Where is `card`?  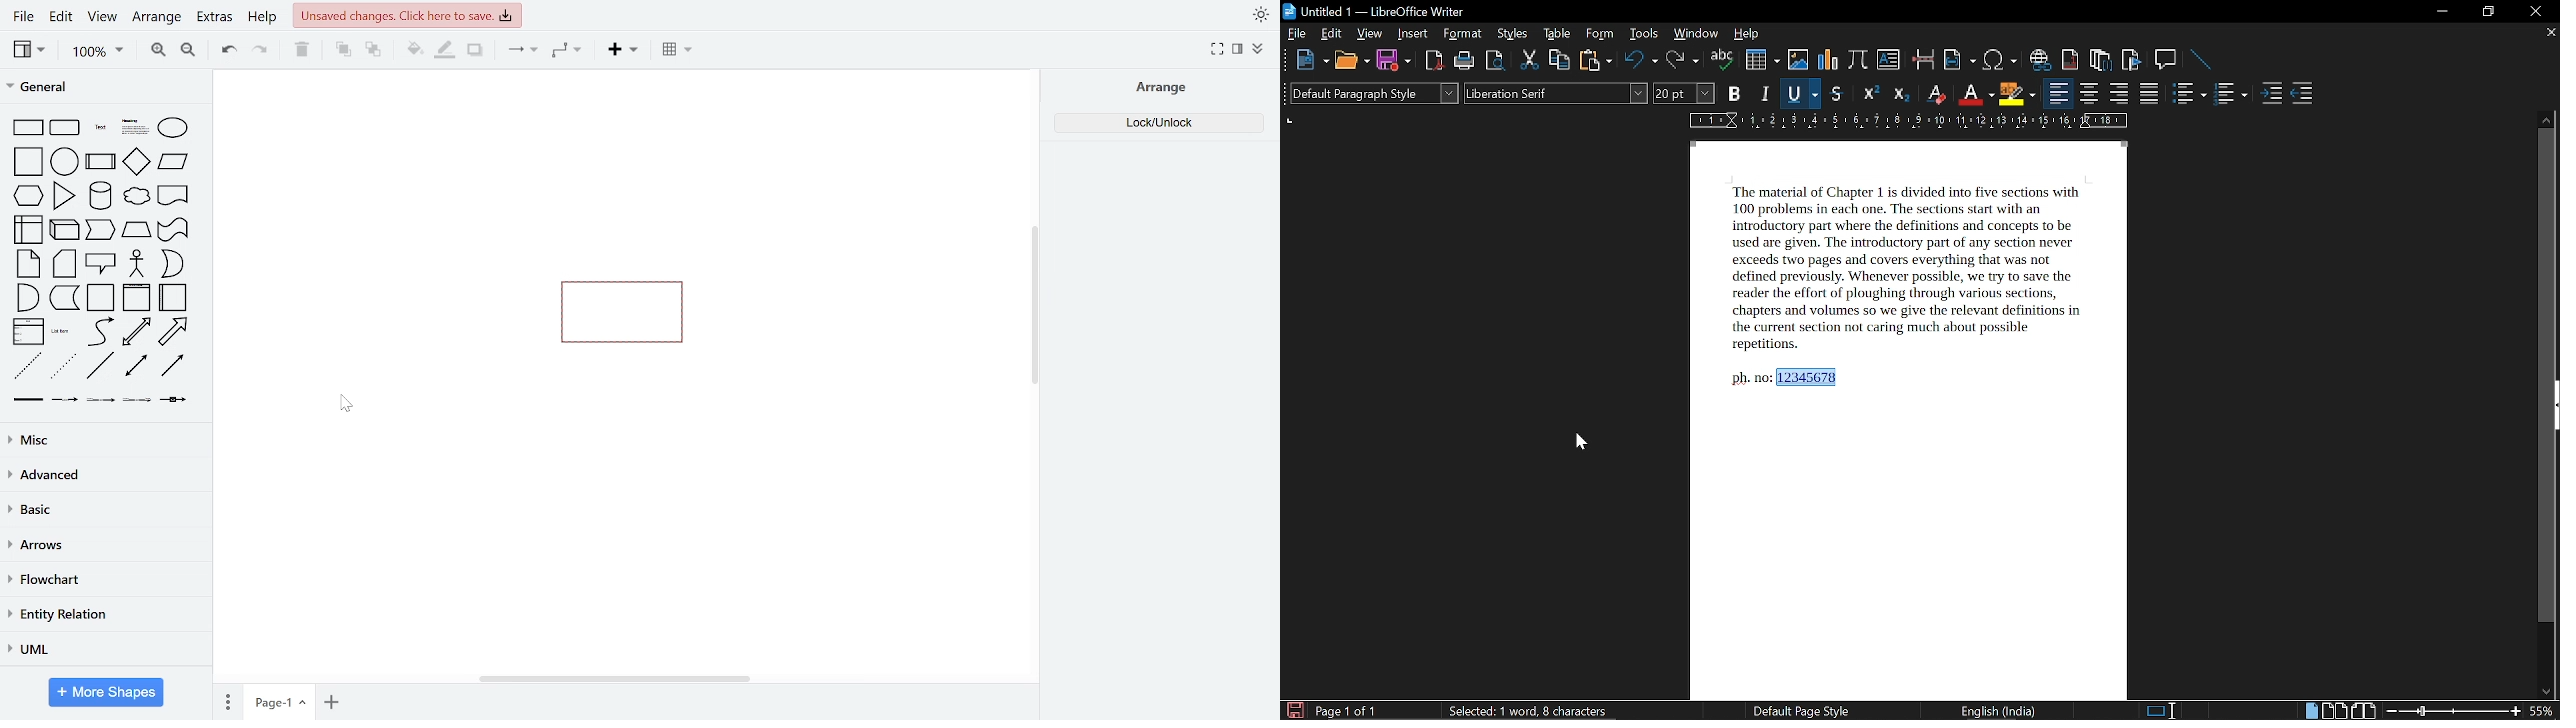
card is located at coordinates (63, 264).